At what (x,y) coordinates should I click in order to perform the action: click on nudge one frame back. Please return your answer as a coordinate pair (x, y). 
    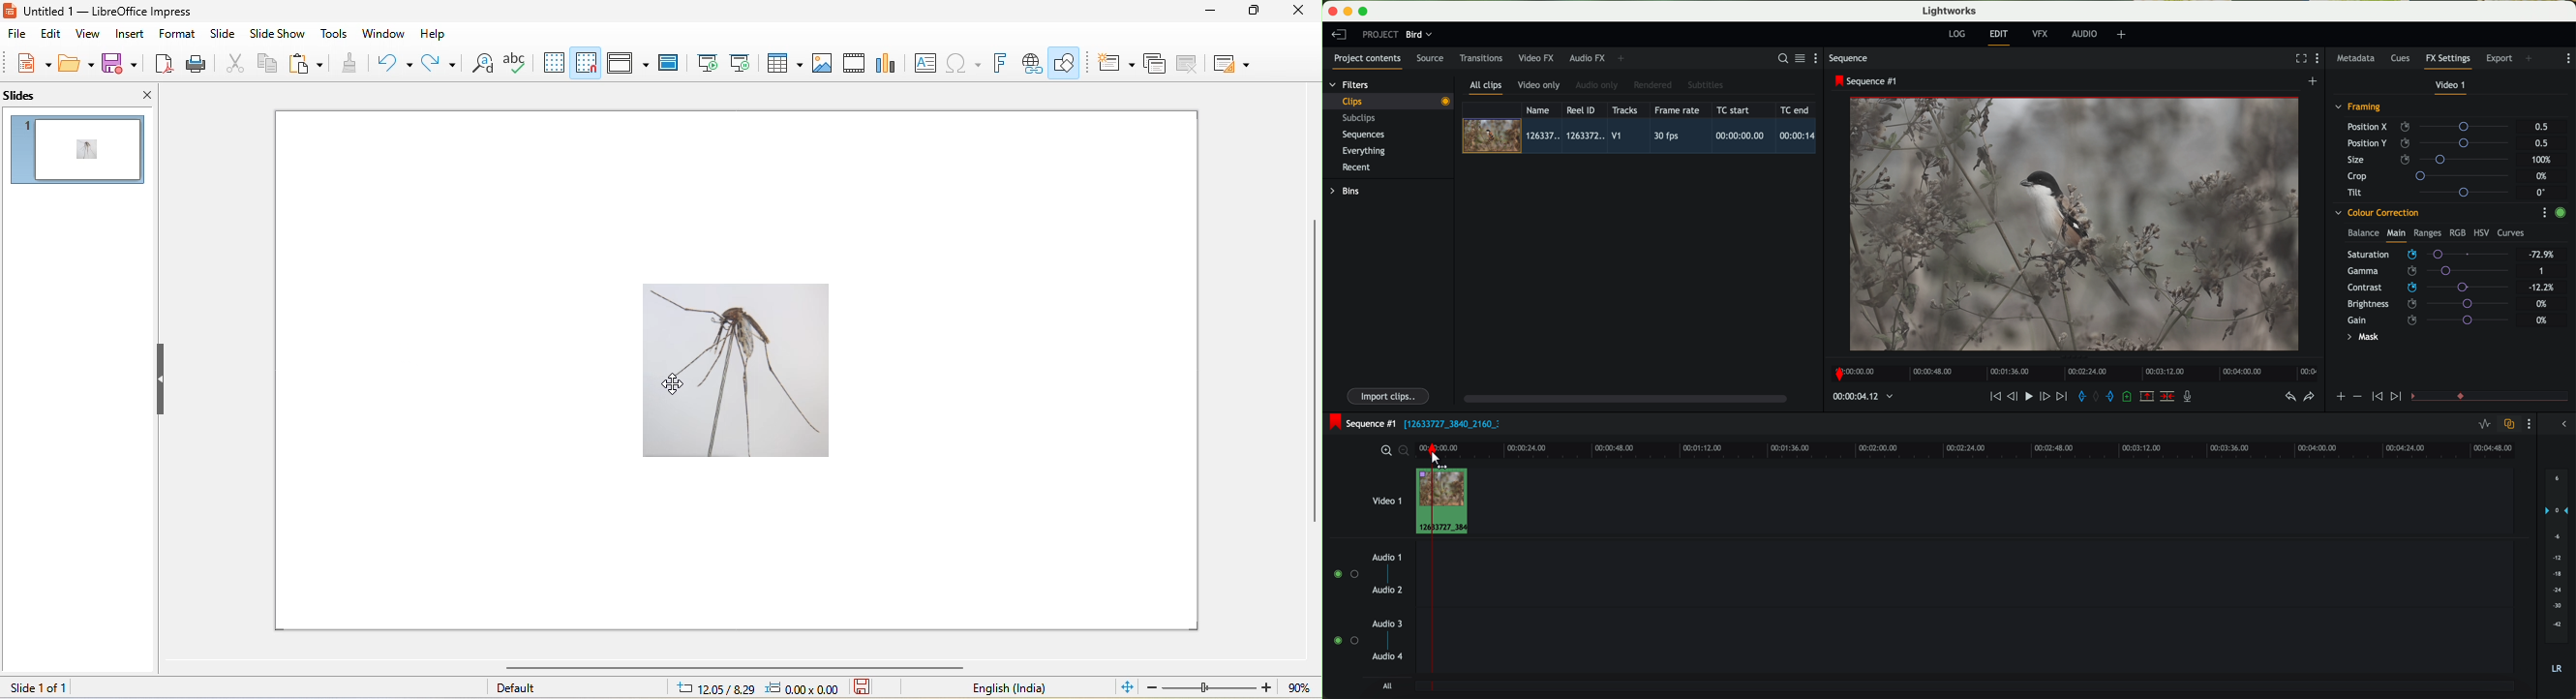
    Looking at the image, I should click on (2014, 398).